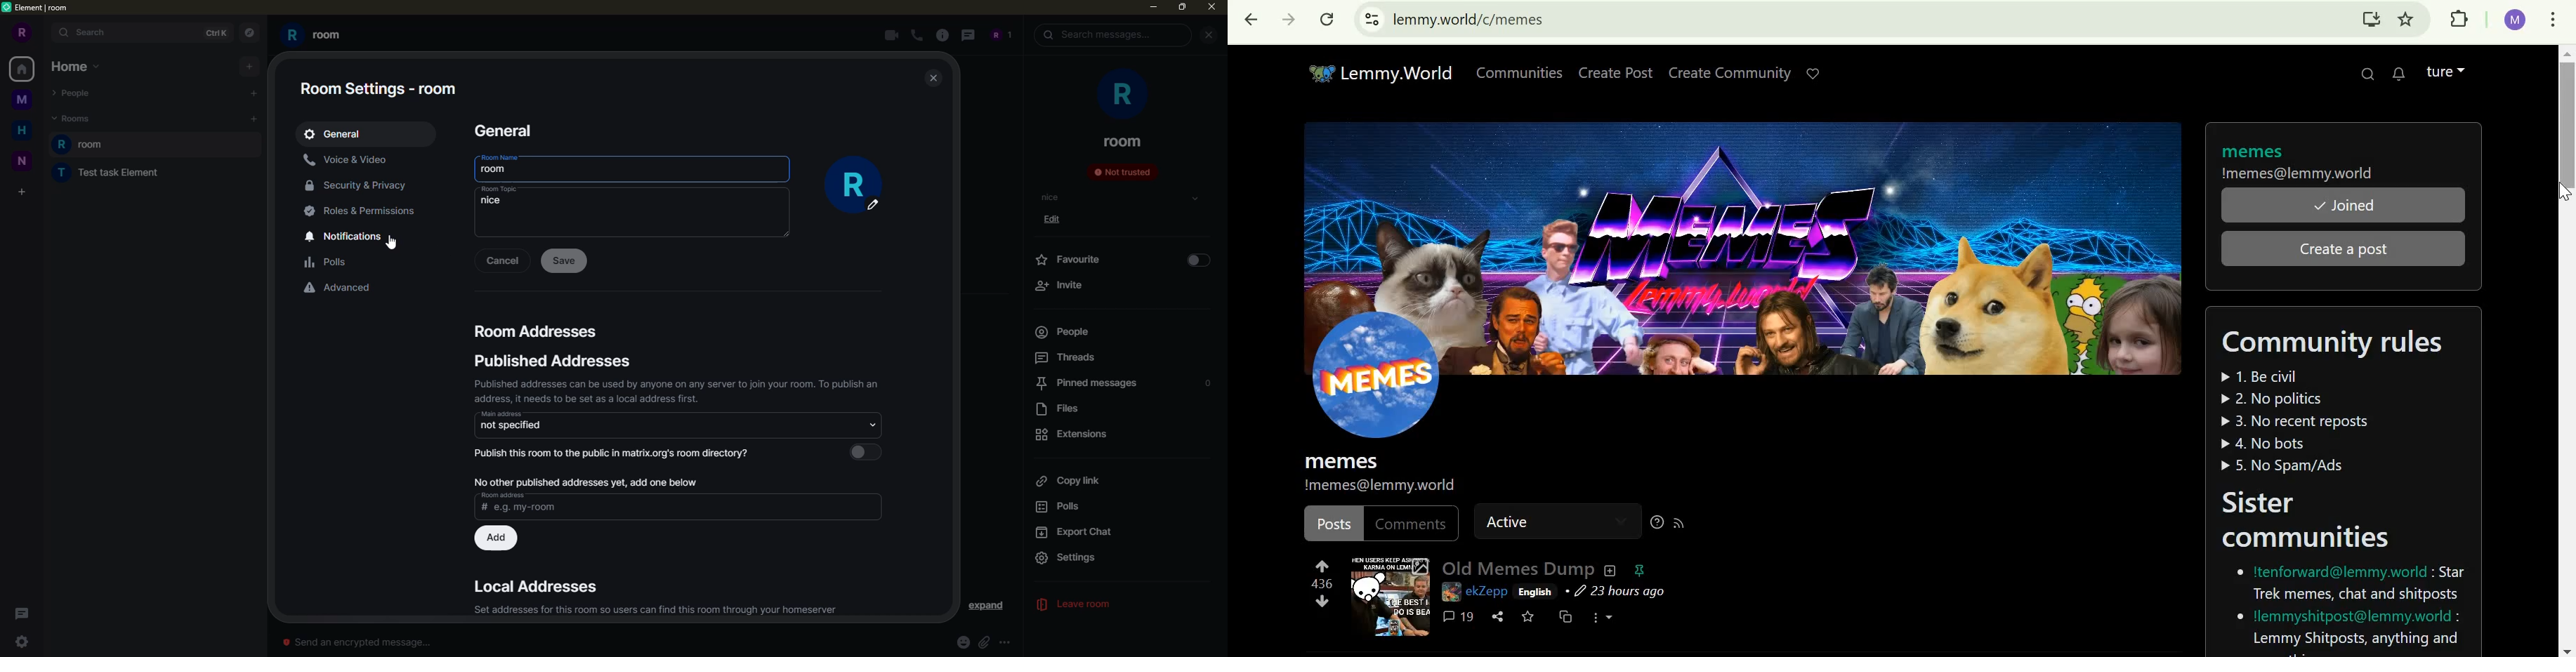 The width and height of the screenshot is (2576, 672). Describe the element at coordinates (24, 642) in the screenshot. I see `settings` at that location.